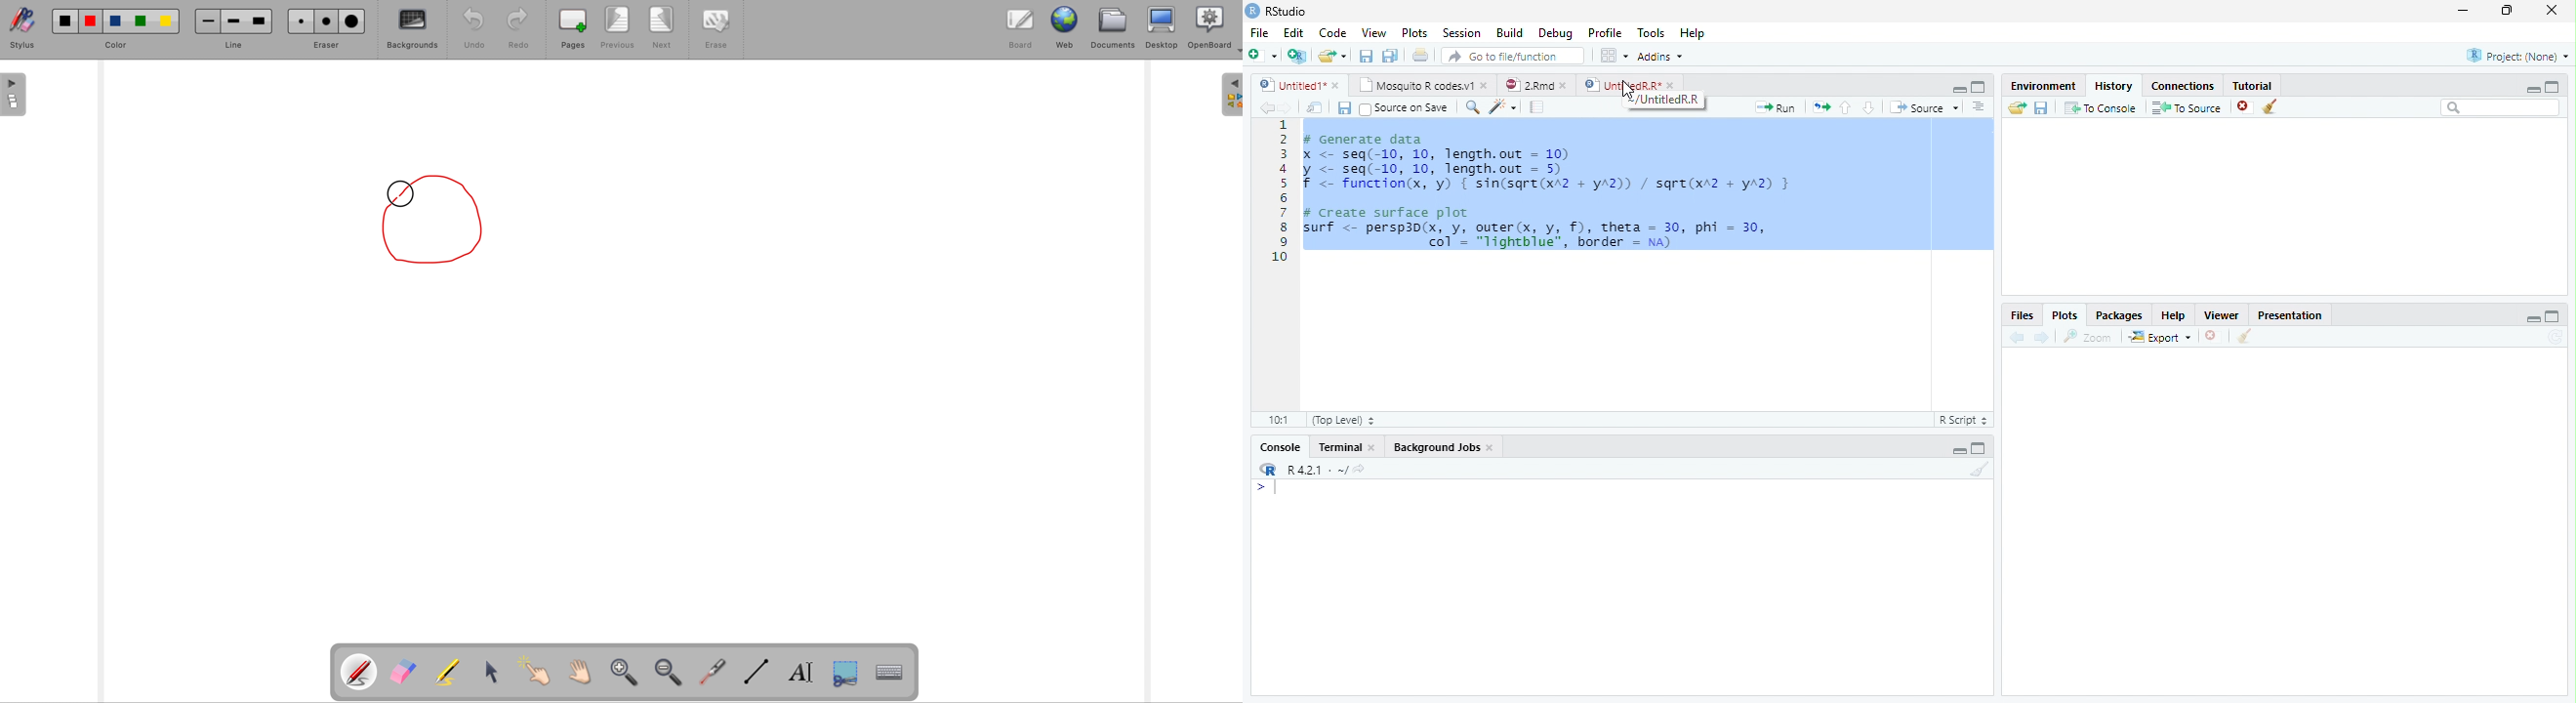  What do you see at coordinates (2174, 314) in the screenshot?
I see `Help` at bounding box center [2174, 314].